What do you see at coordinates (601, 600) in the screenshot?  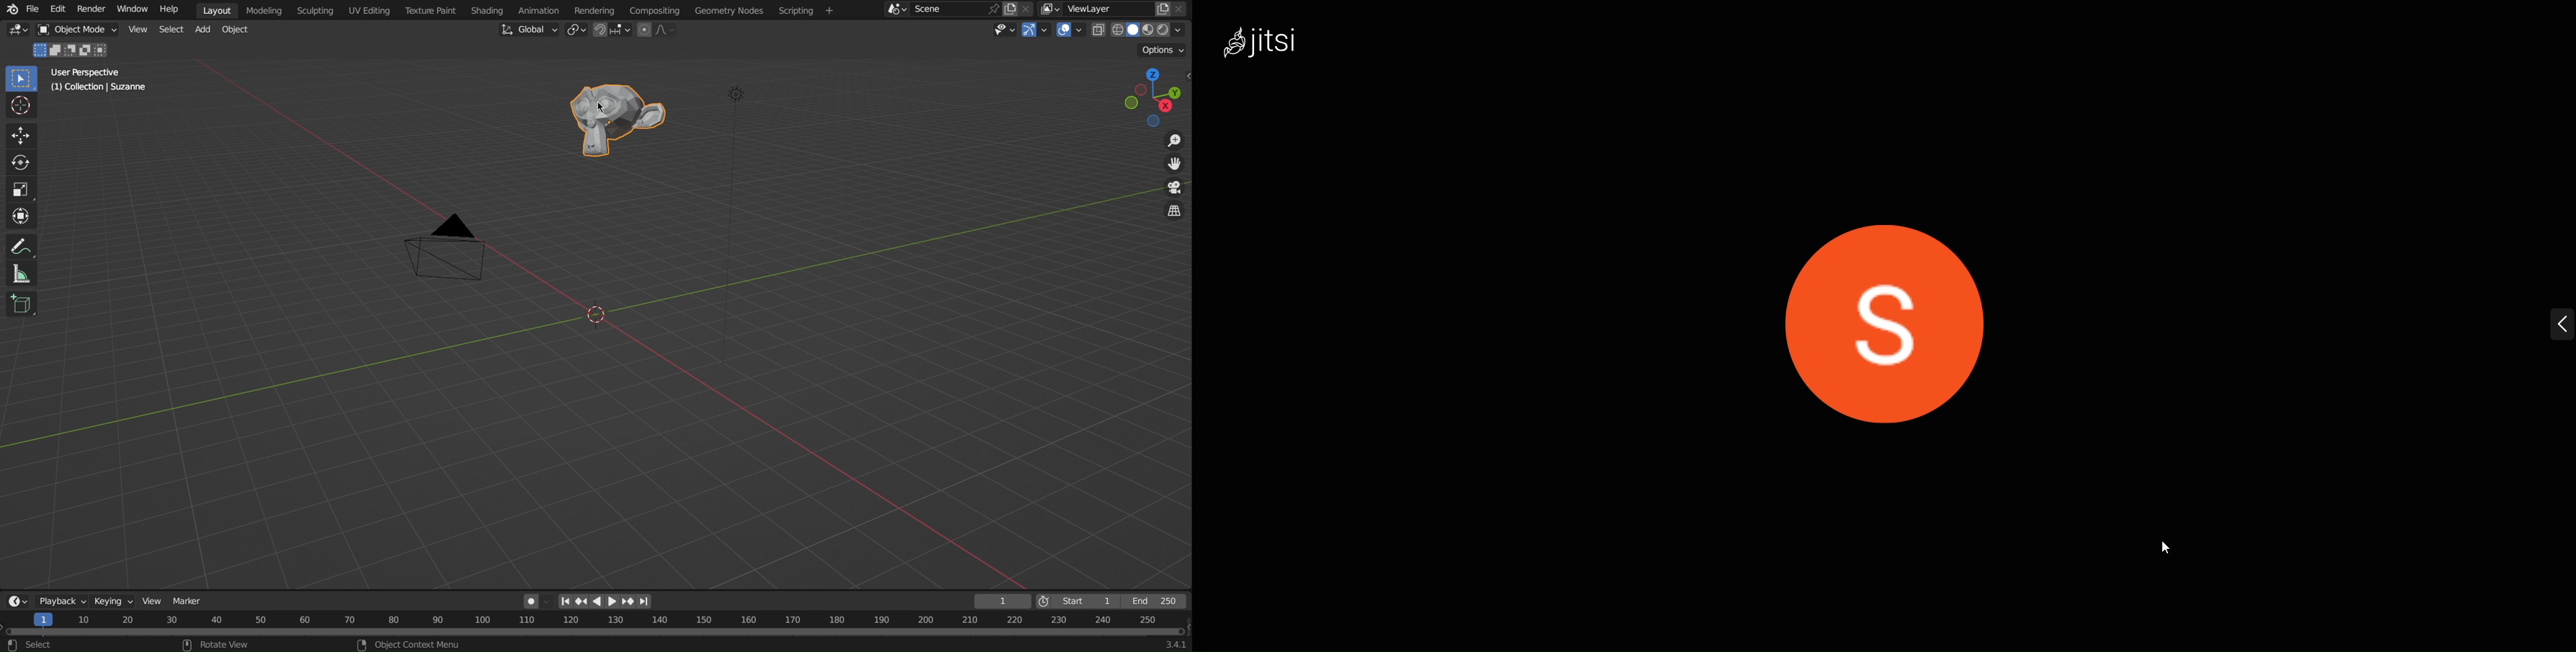 I see `left` at bounding box center [601, 600].